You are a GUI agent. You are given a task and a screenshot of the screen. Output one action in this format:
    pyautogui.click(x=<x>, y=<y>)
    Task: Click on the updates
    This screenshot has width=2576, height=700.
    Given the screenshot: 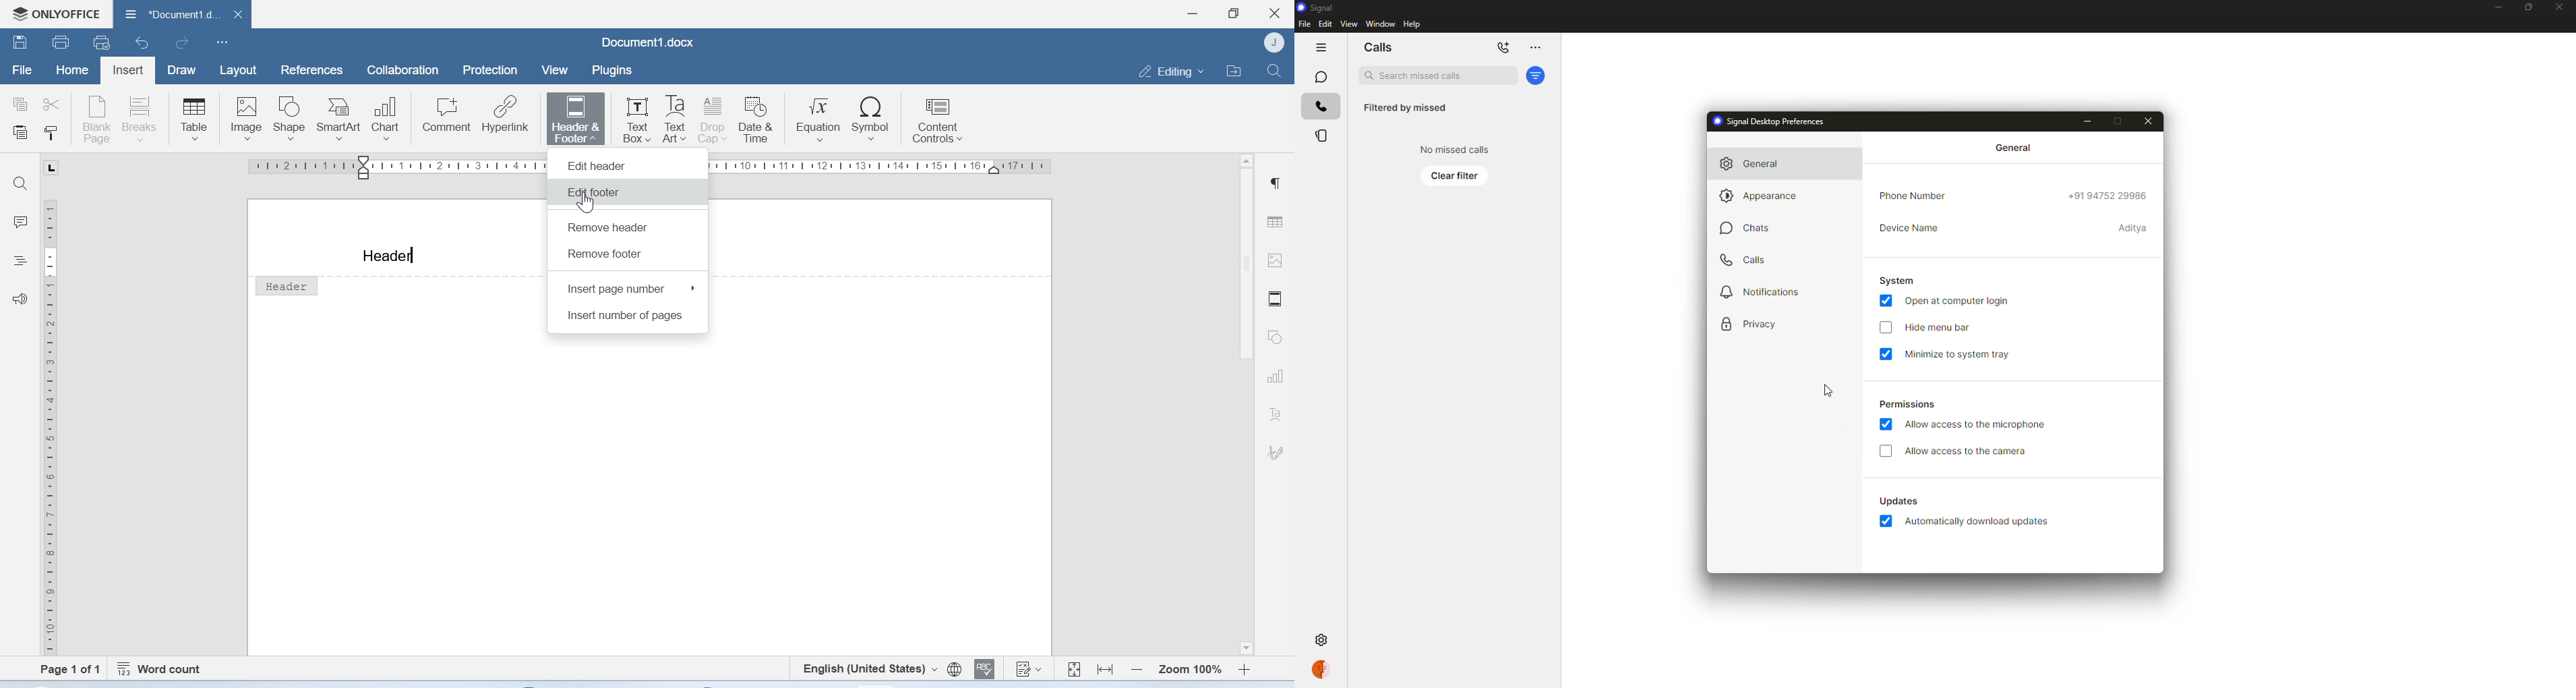 What is the action you would take?
    pyautogui.click(x=1898, y=501)
    